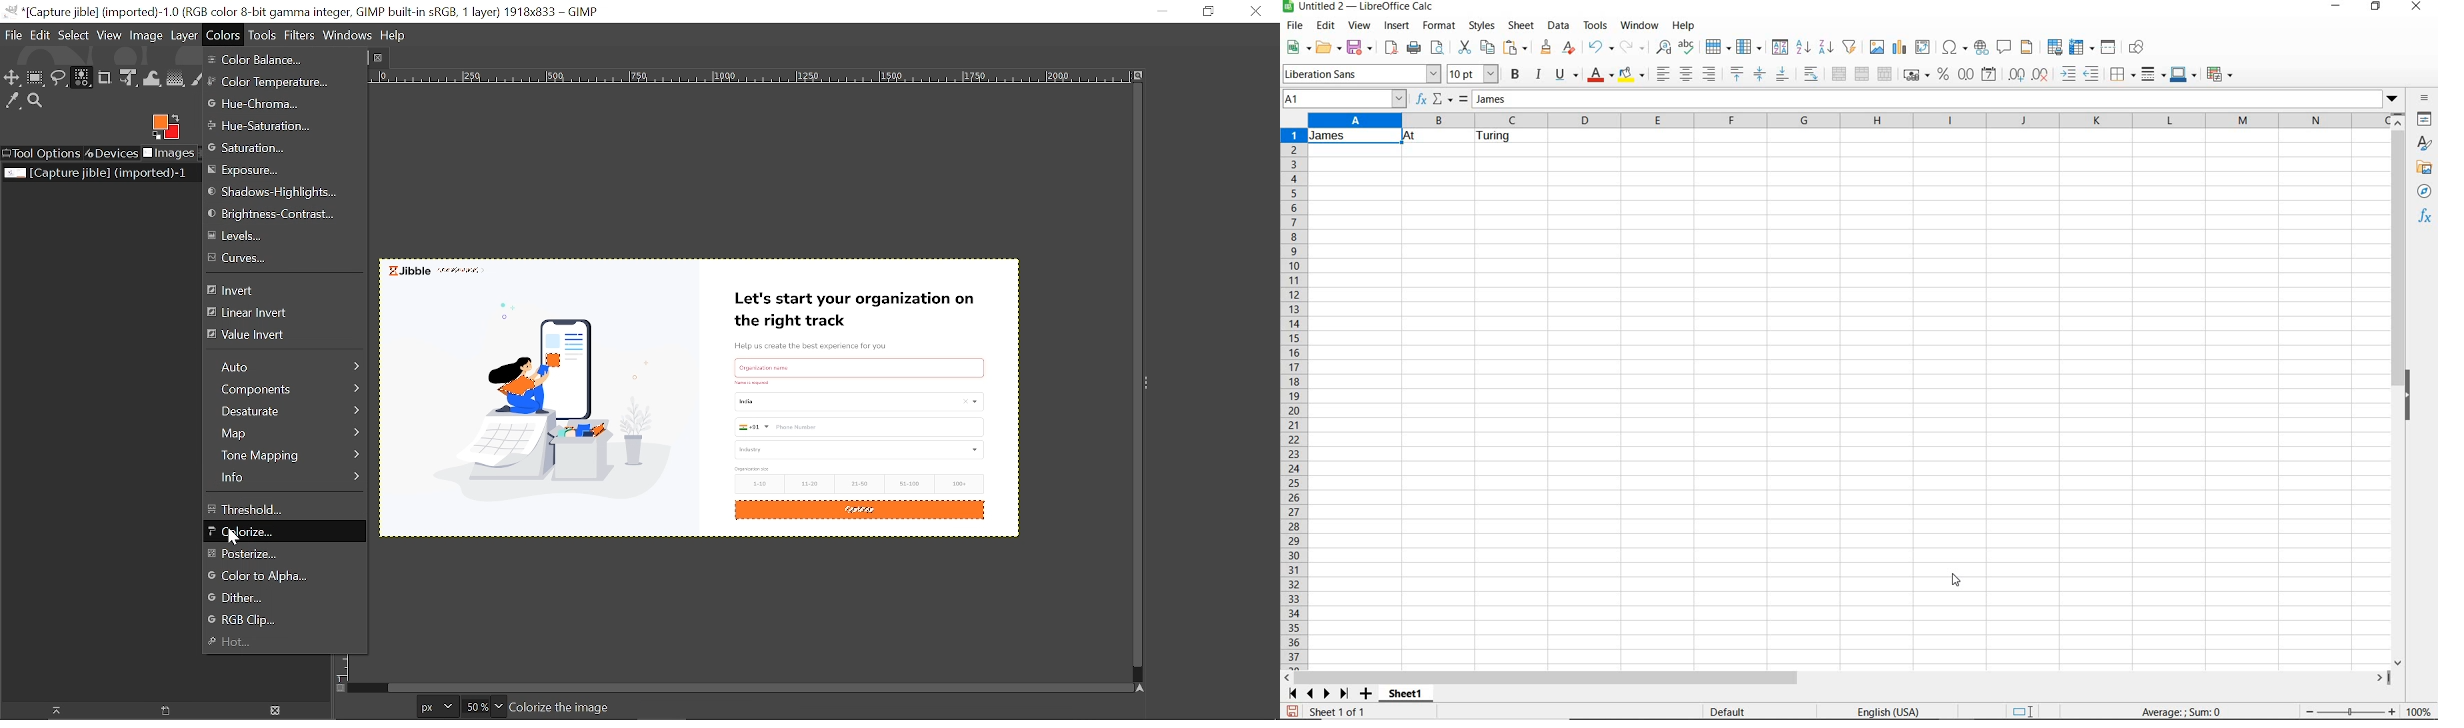 This screenshot has height=728, width=2464. I want to click on decrease indent, so click(2094, 74).